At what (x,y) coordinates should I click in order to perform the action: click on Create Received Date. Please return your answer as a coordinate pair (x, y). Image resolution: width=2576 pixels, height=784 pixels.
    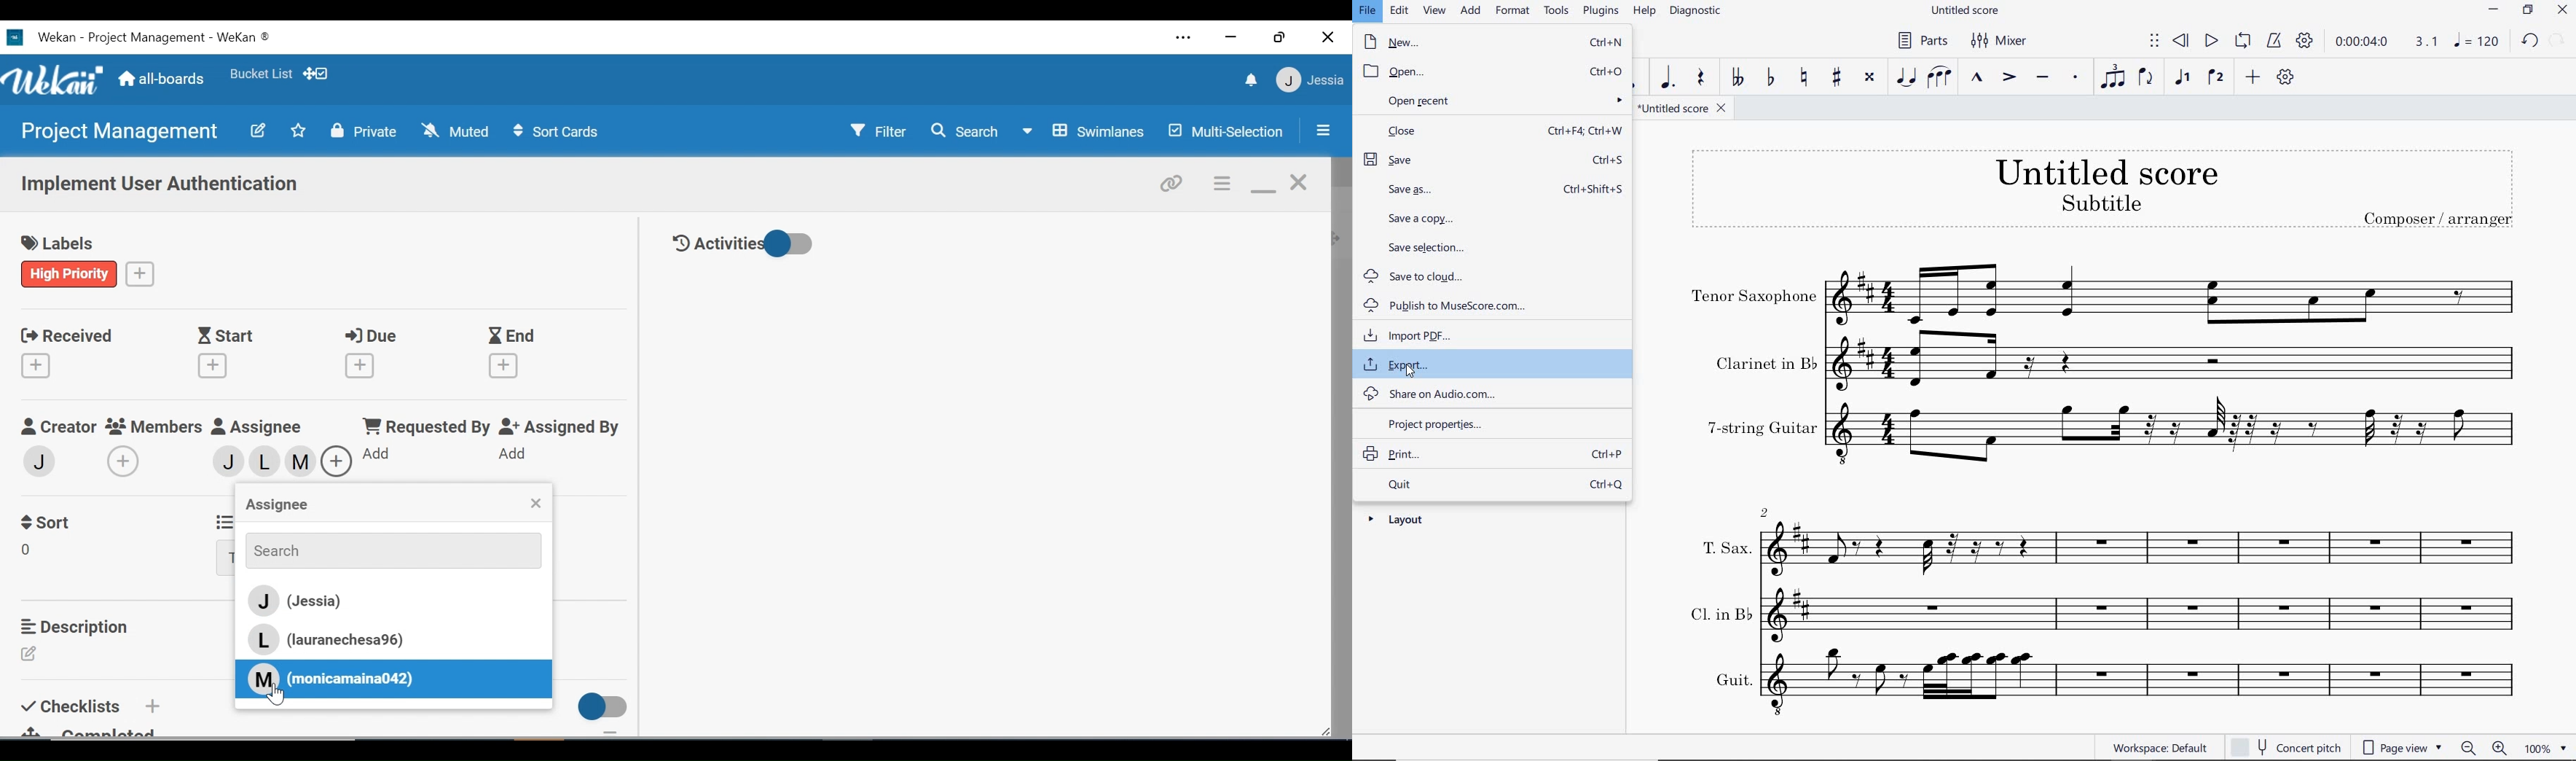
    Looking at the image, I should click on (39, 365).